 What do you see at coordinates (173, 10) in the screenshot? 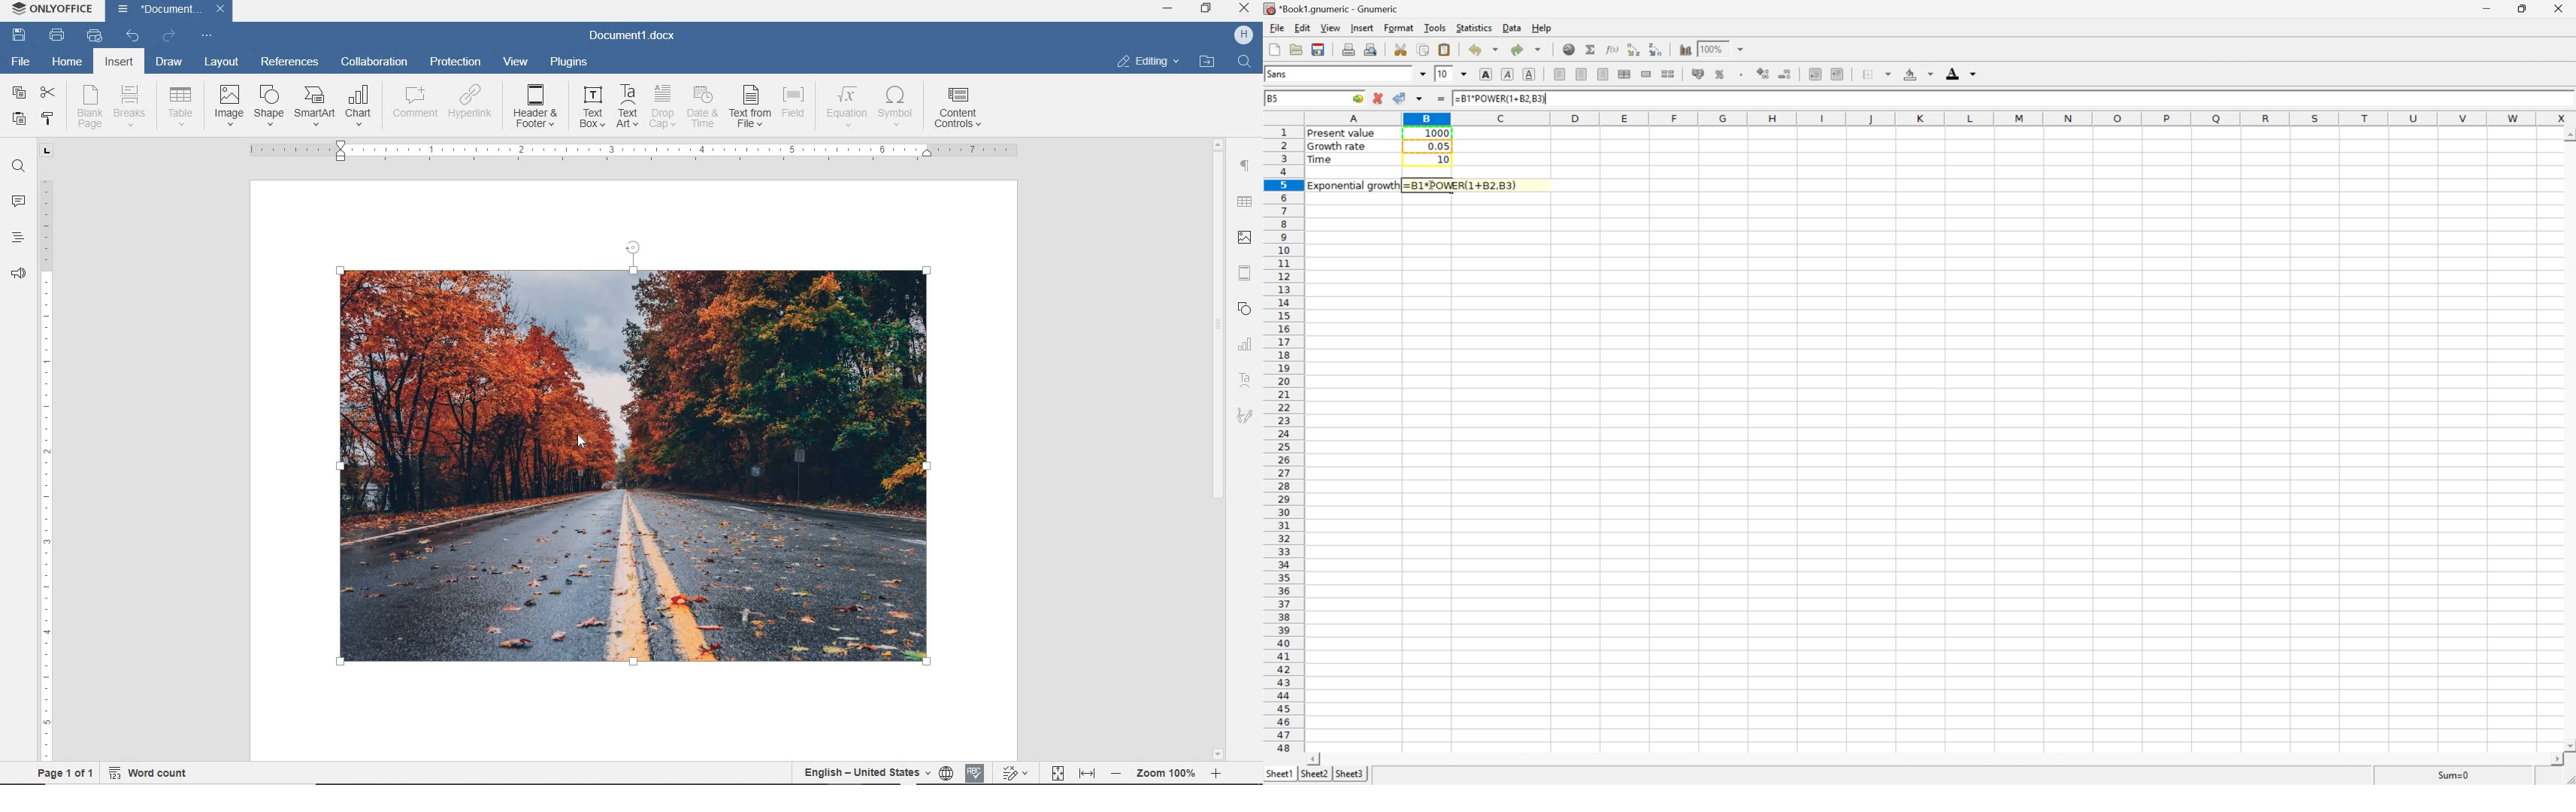
I see `Document1(document name)` at bounding box center [173, 10].